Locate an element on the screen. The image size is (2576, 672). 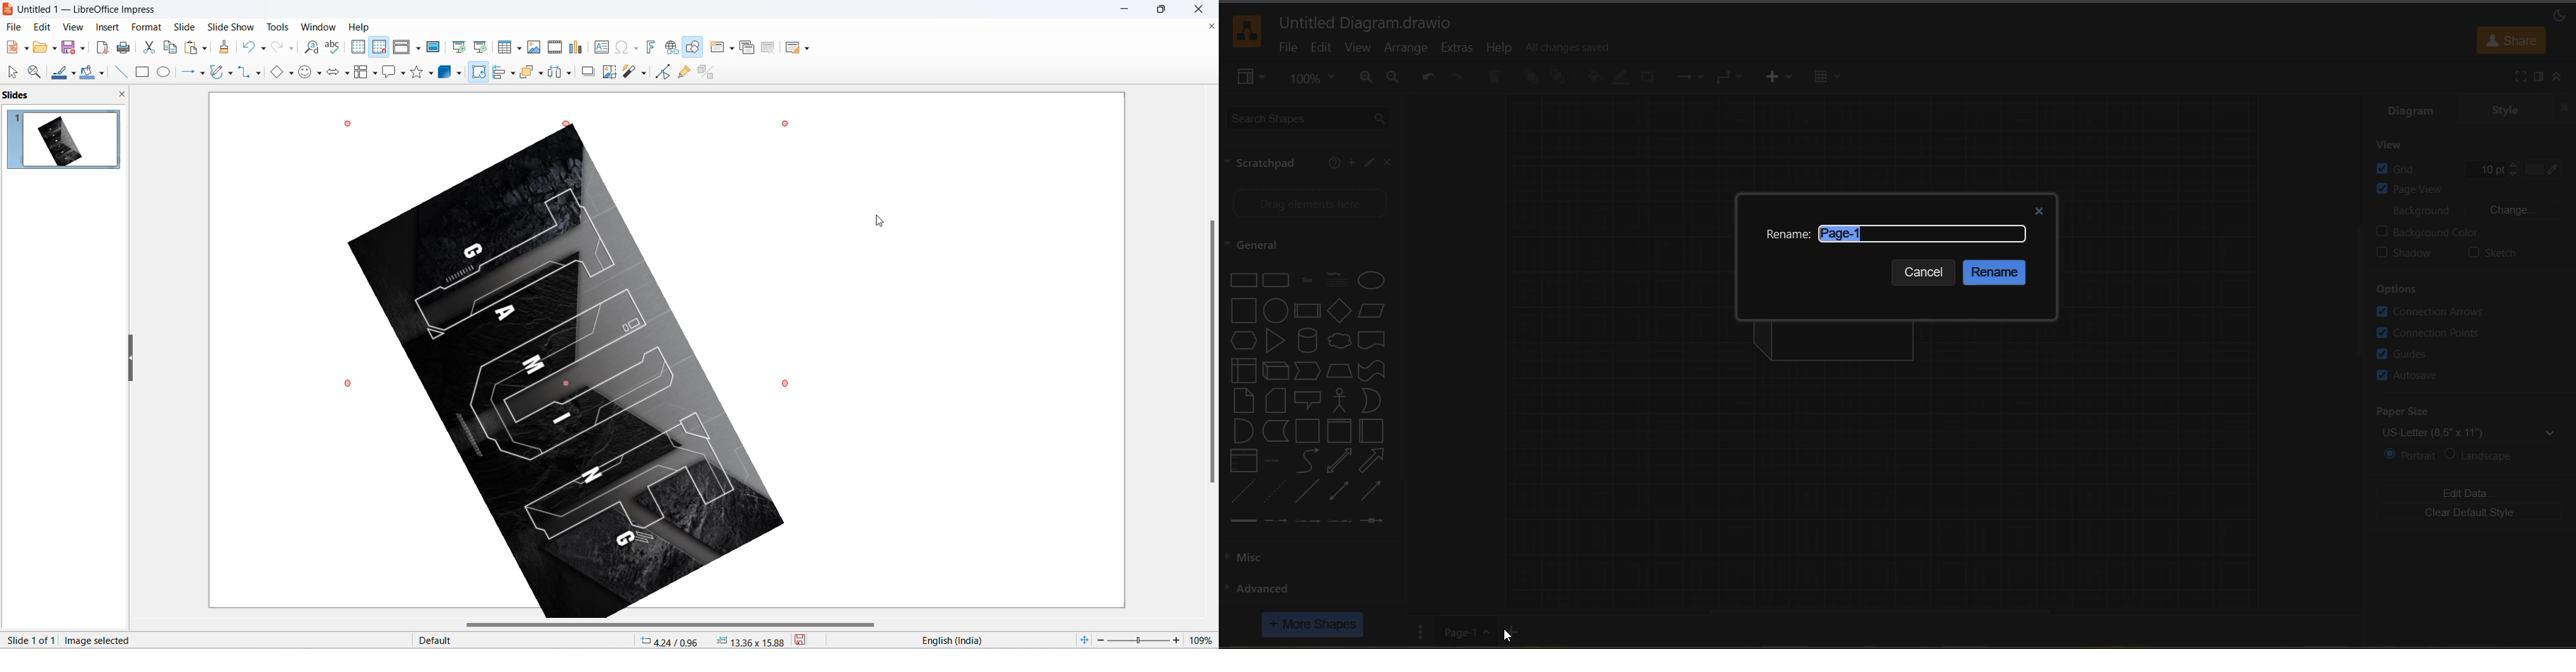
text box is located at coordinates (1923, 234).